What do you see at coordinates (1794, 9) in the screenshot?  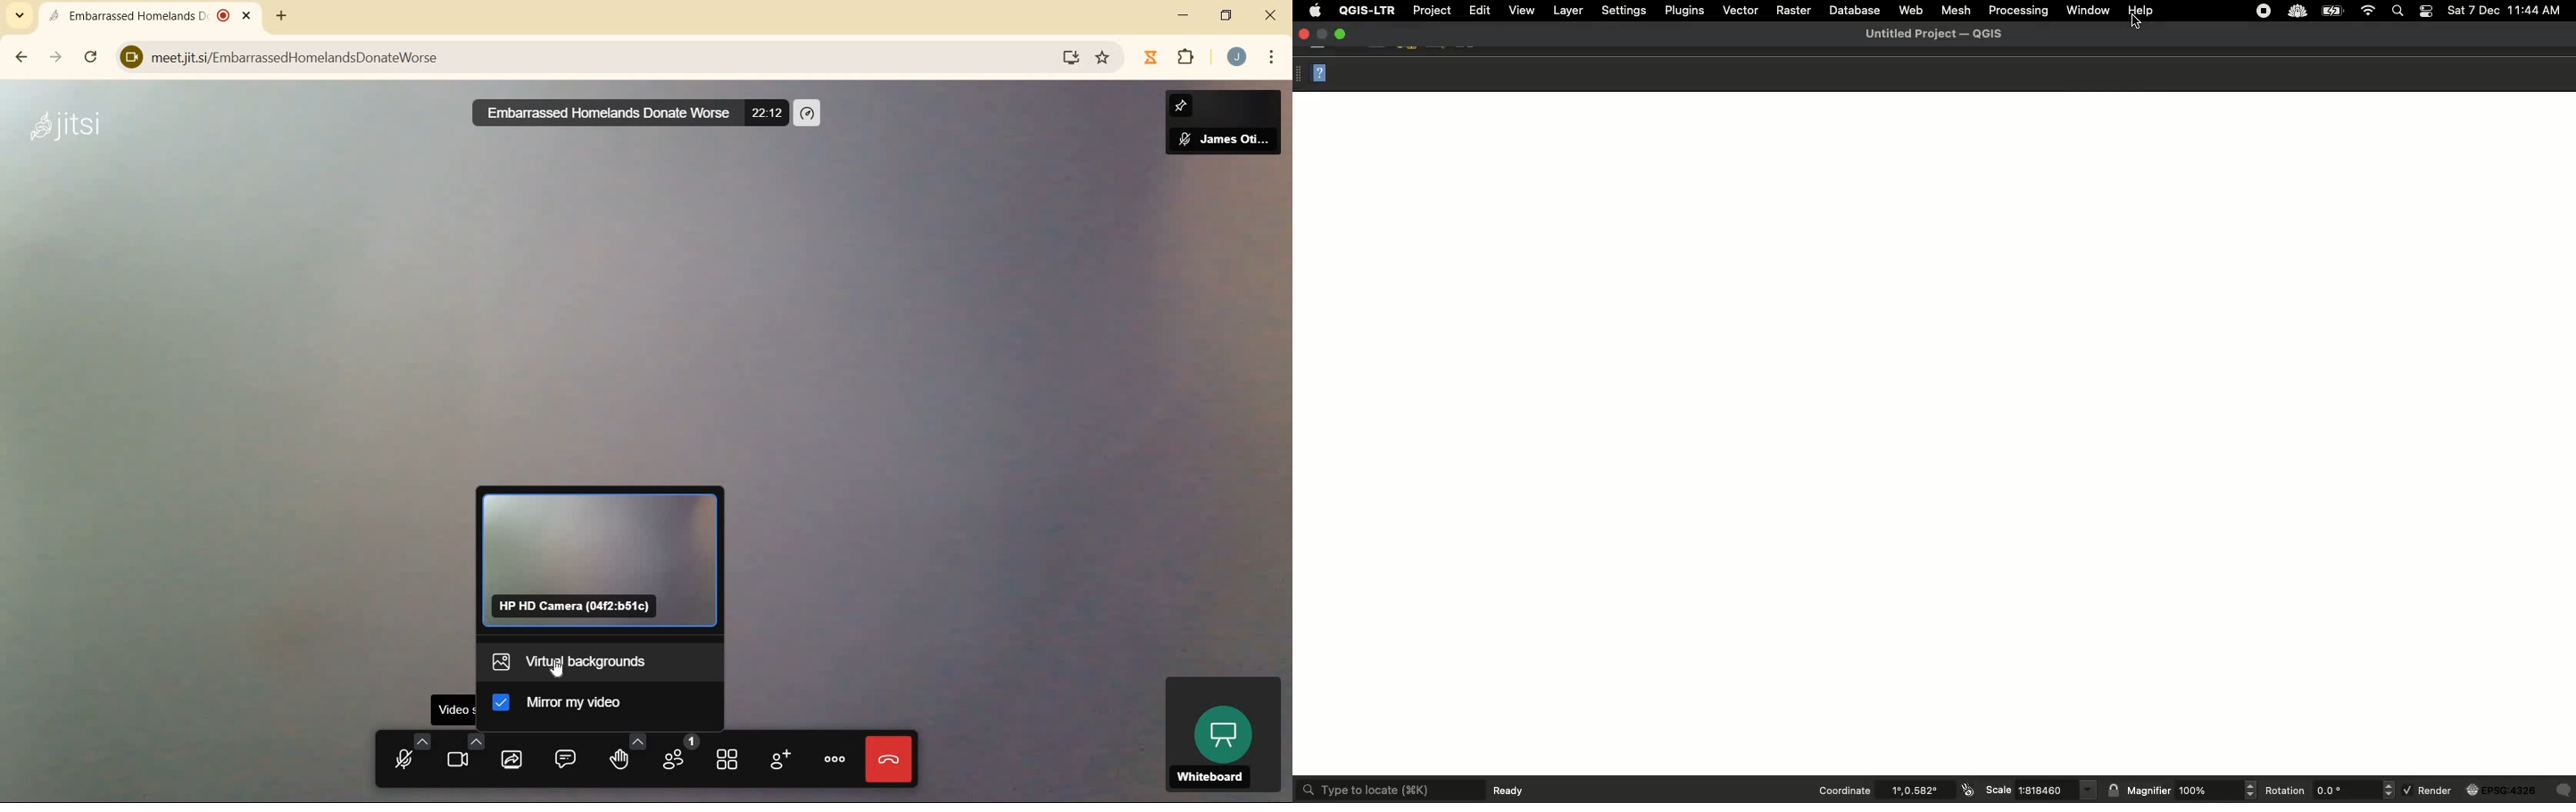 I see `Raster` at bounding box center [1794, 9].